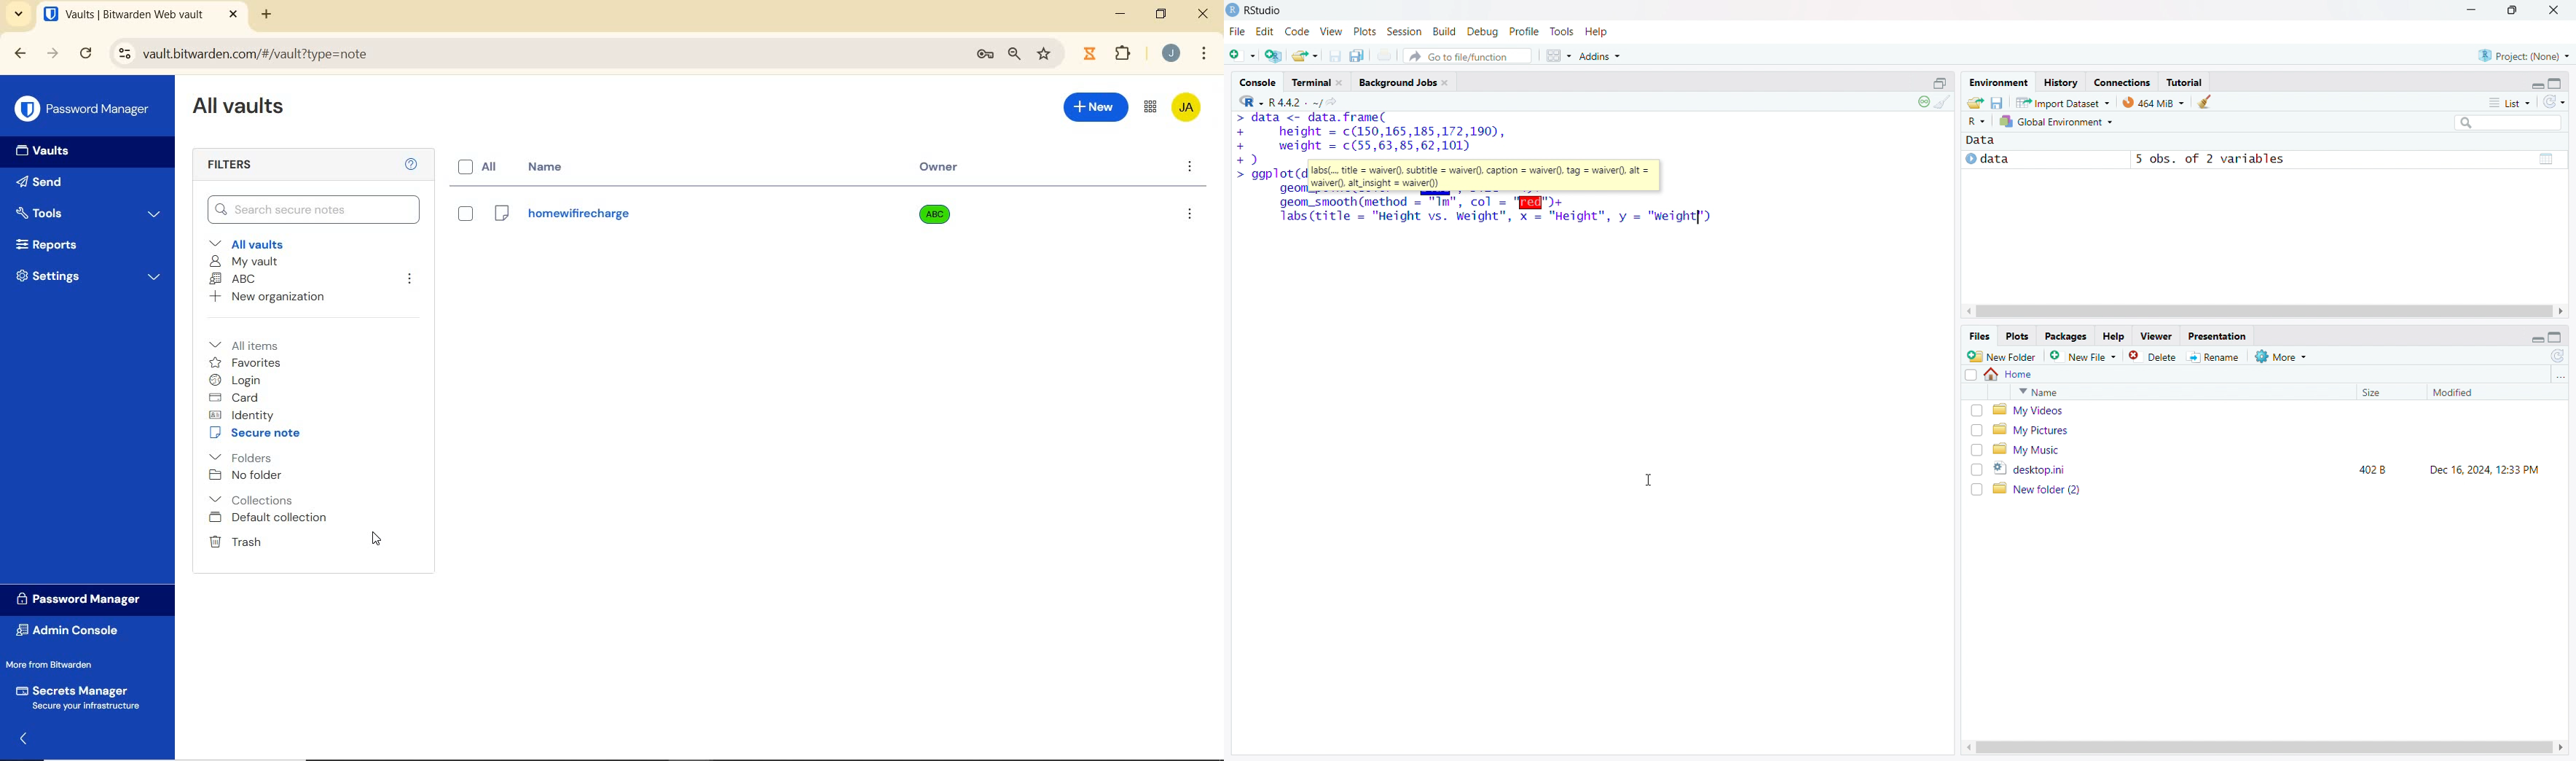 The height and width of the screenshot is (784, 2576). I want to click on horizontal scrollbar, so click(2263, 747).